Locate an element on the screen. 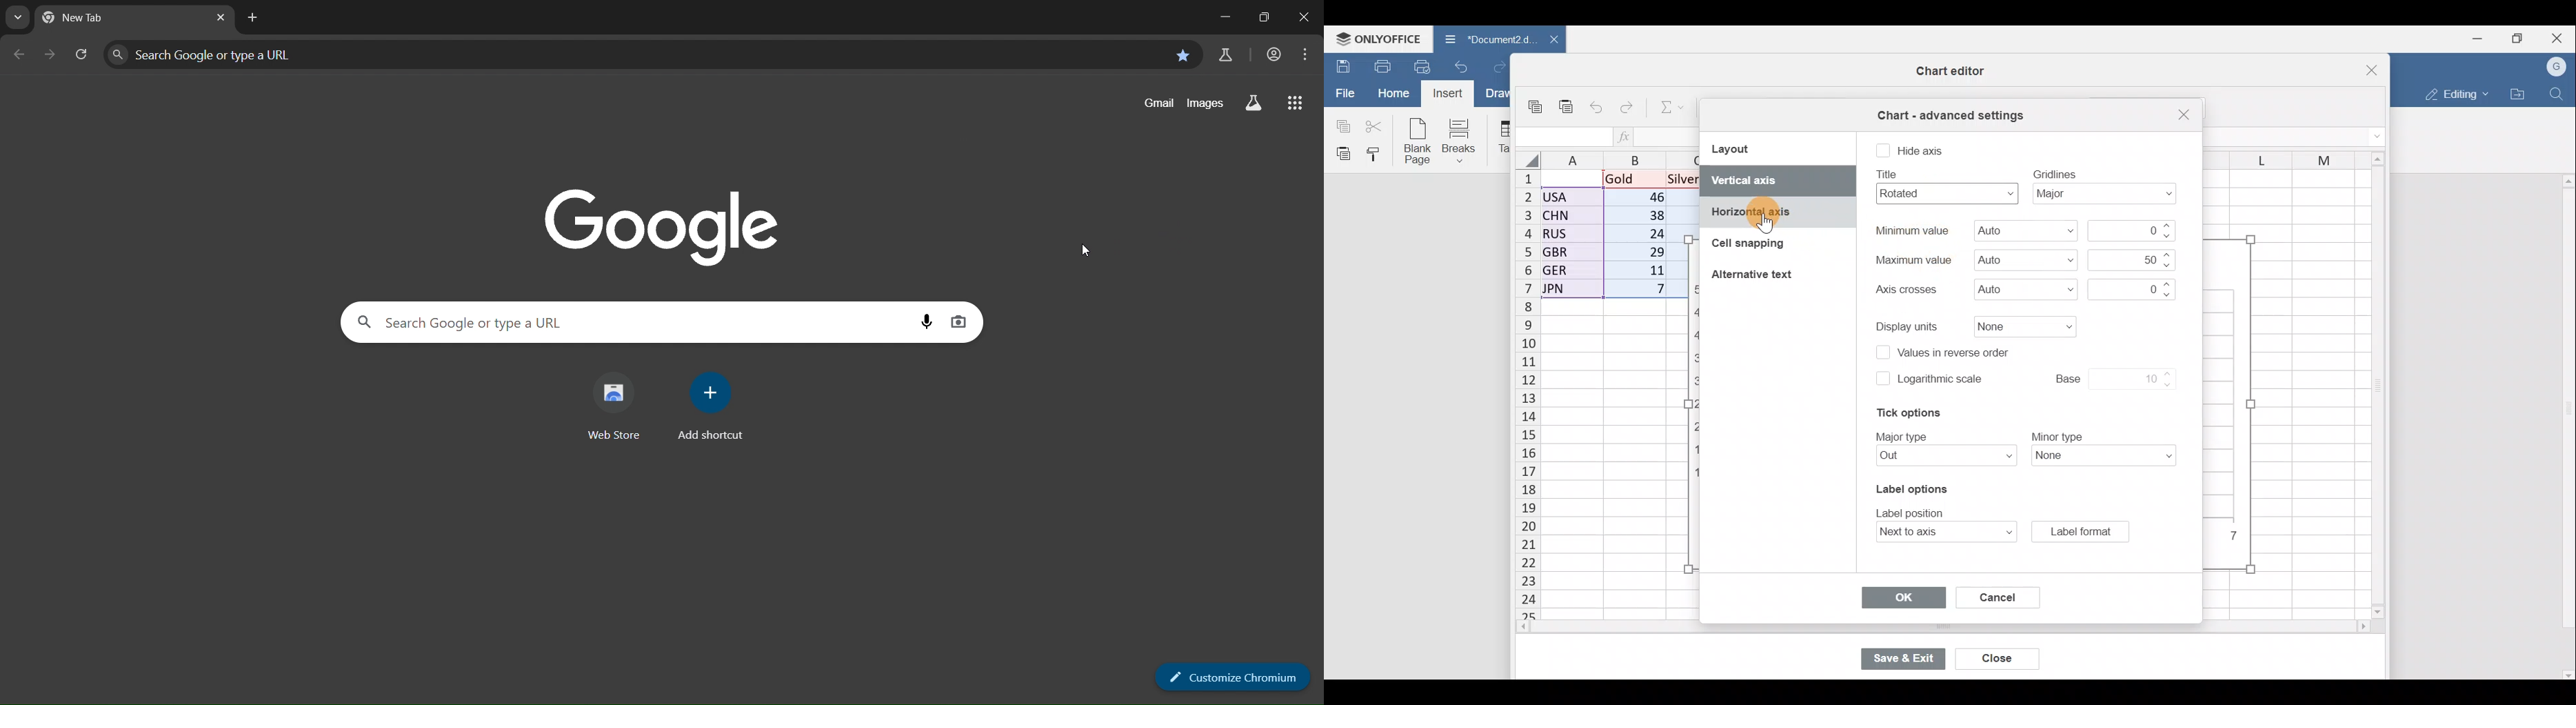  Chart advanced settings is located at coordinates (1949, 111).